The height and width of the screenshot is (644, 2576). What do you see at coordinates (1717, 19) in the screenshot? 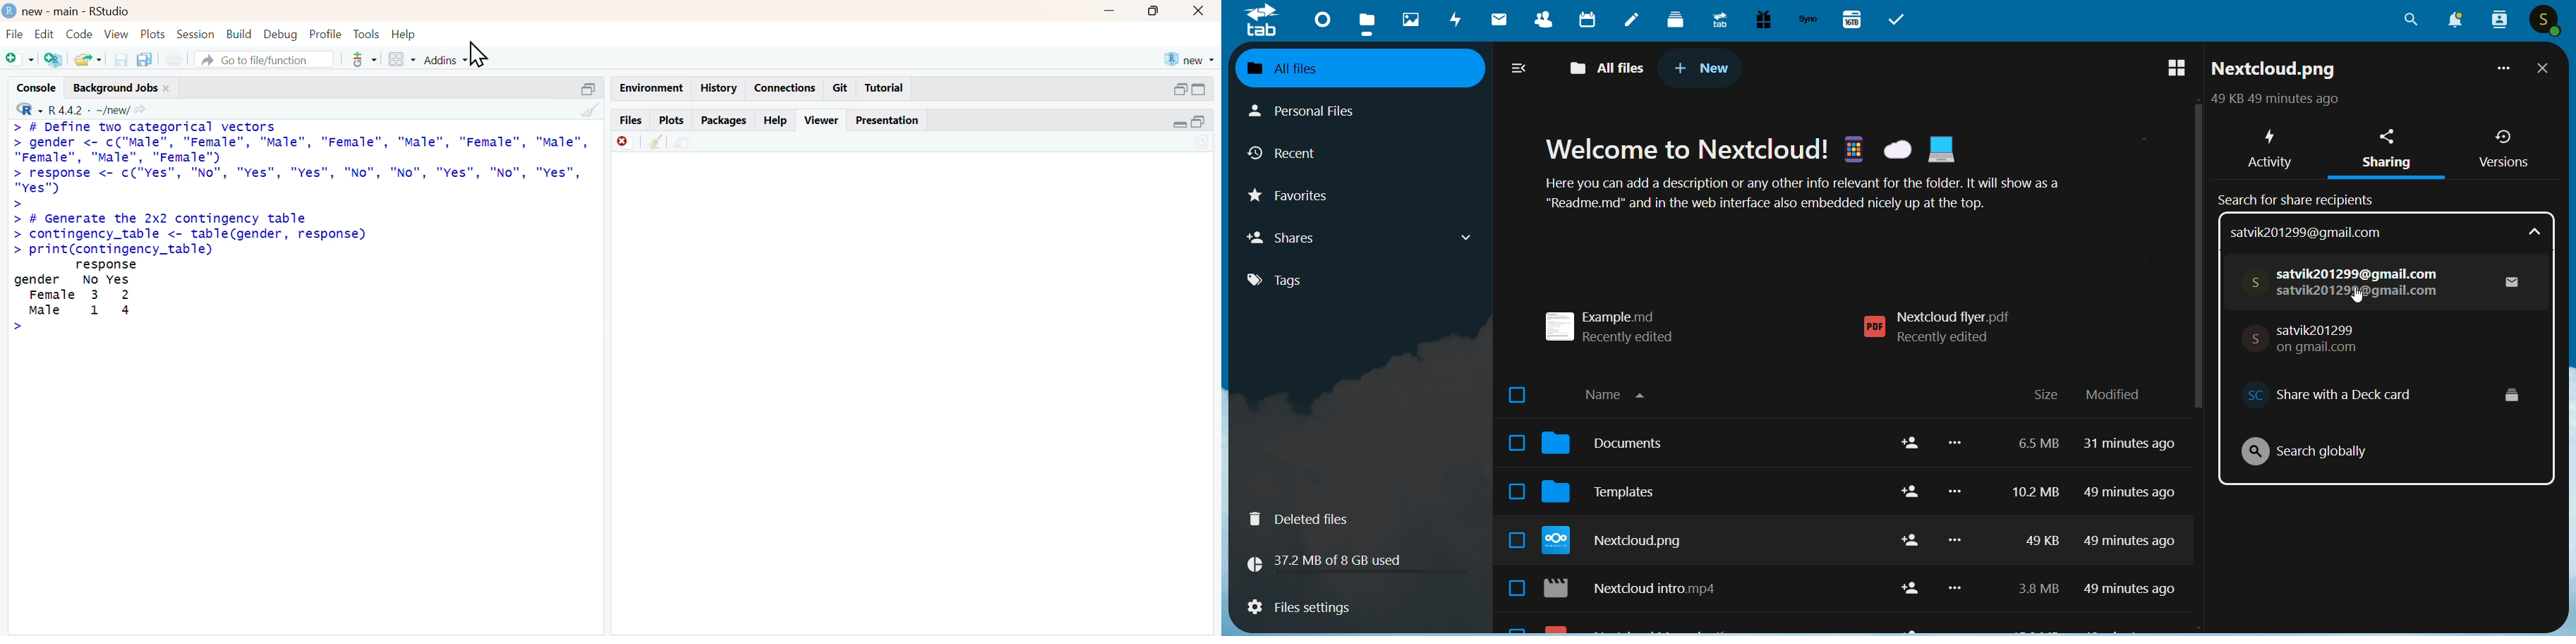
I see `upgrade` at bounding box center [1717, 19].